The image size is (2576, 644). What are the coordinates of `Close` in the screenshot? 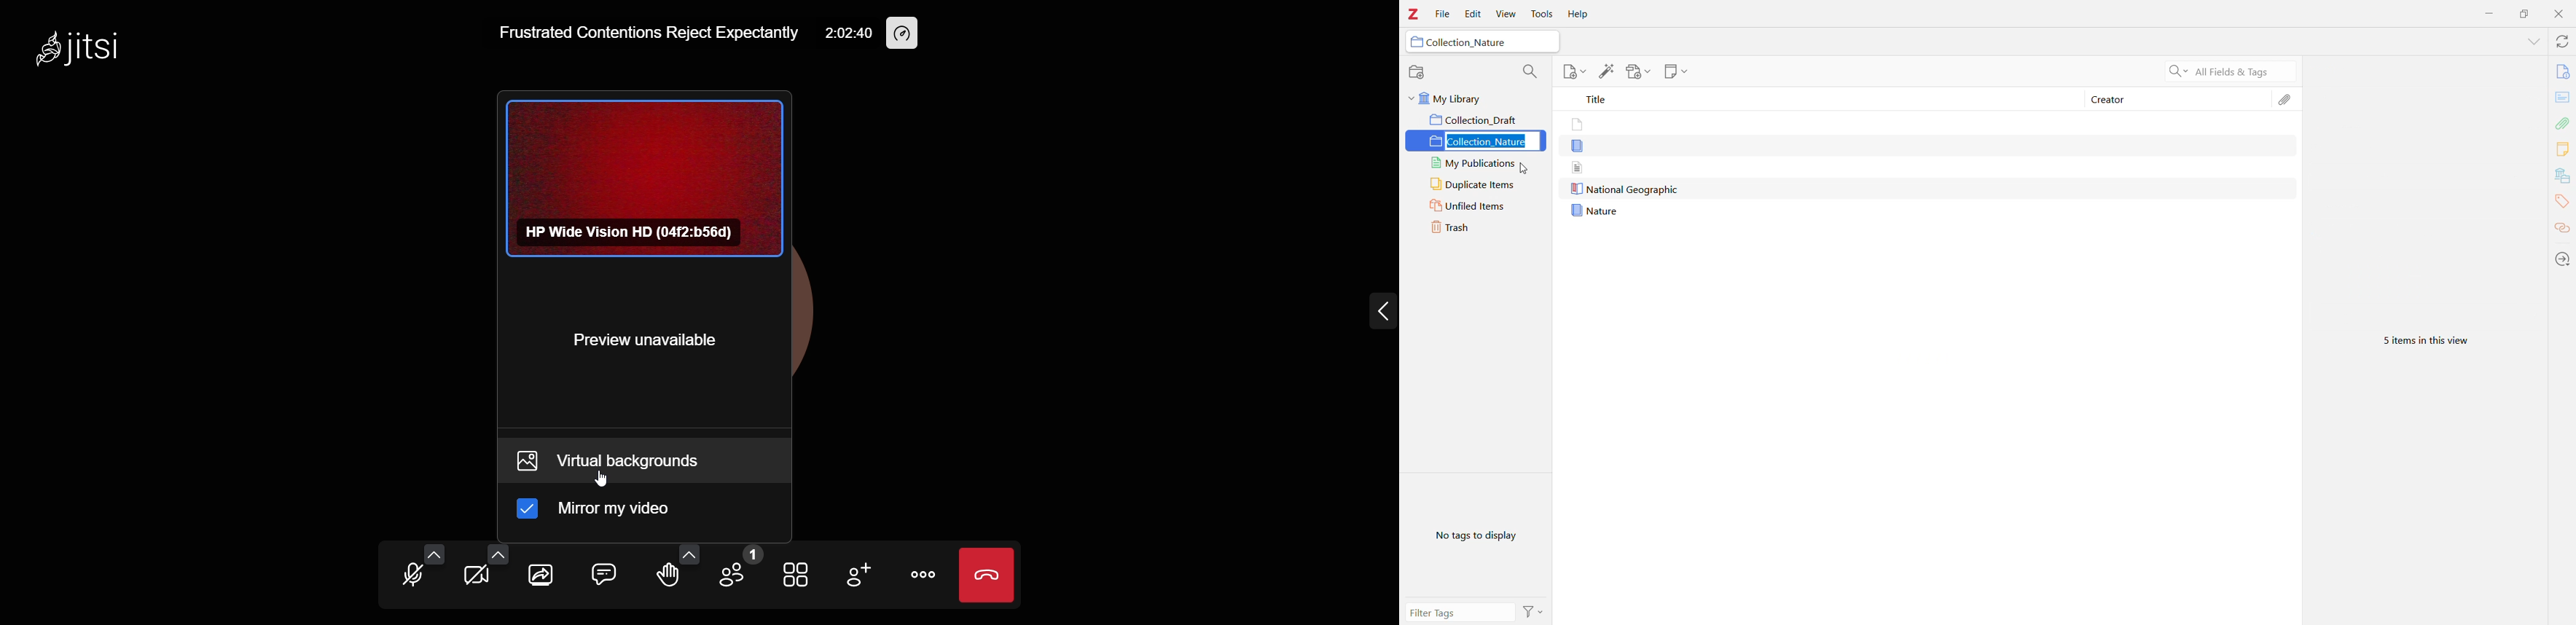 It's located at (2559, 14).